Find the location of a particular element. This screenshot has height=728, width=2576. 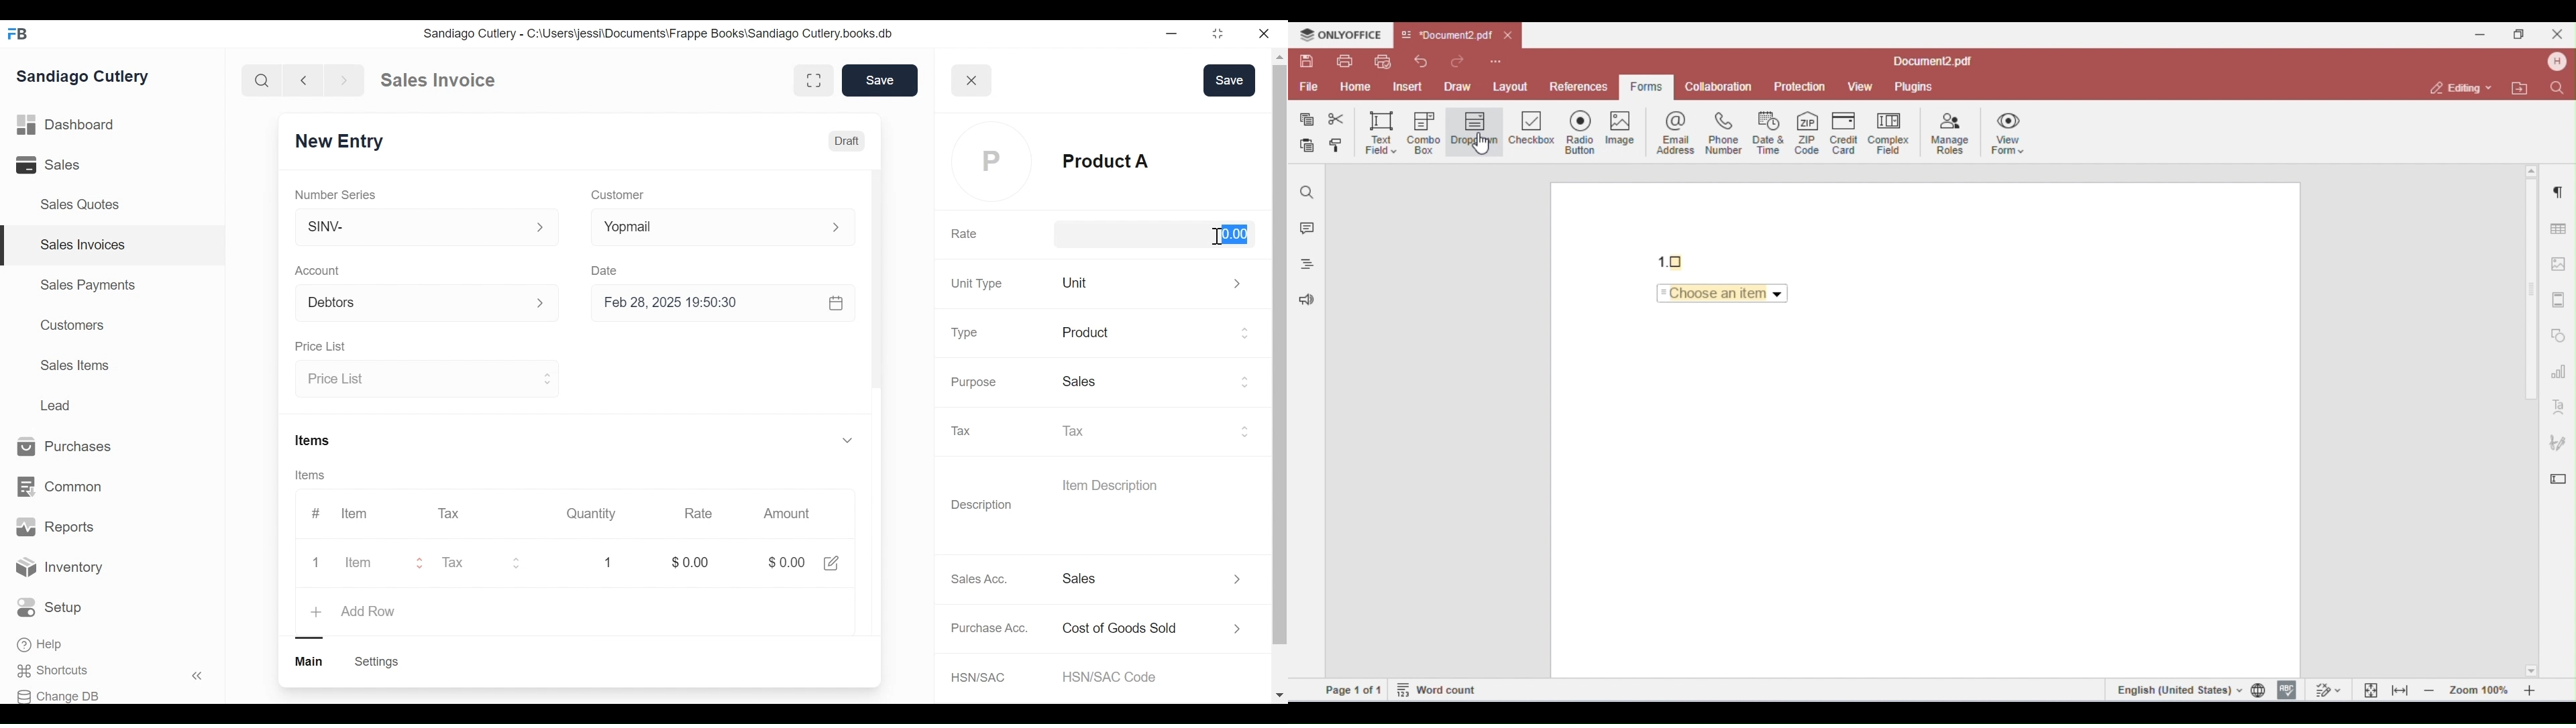

HSN/SAC is located at coordinates (980, 678).